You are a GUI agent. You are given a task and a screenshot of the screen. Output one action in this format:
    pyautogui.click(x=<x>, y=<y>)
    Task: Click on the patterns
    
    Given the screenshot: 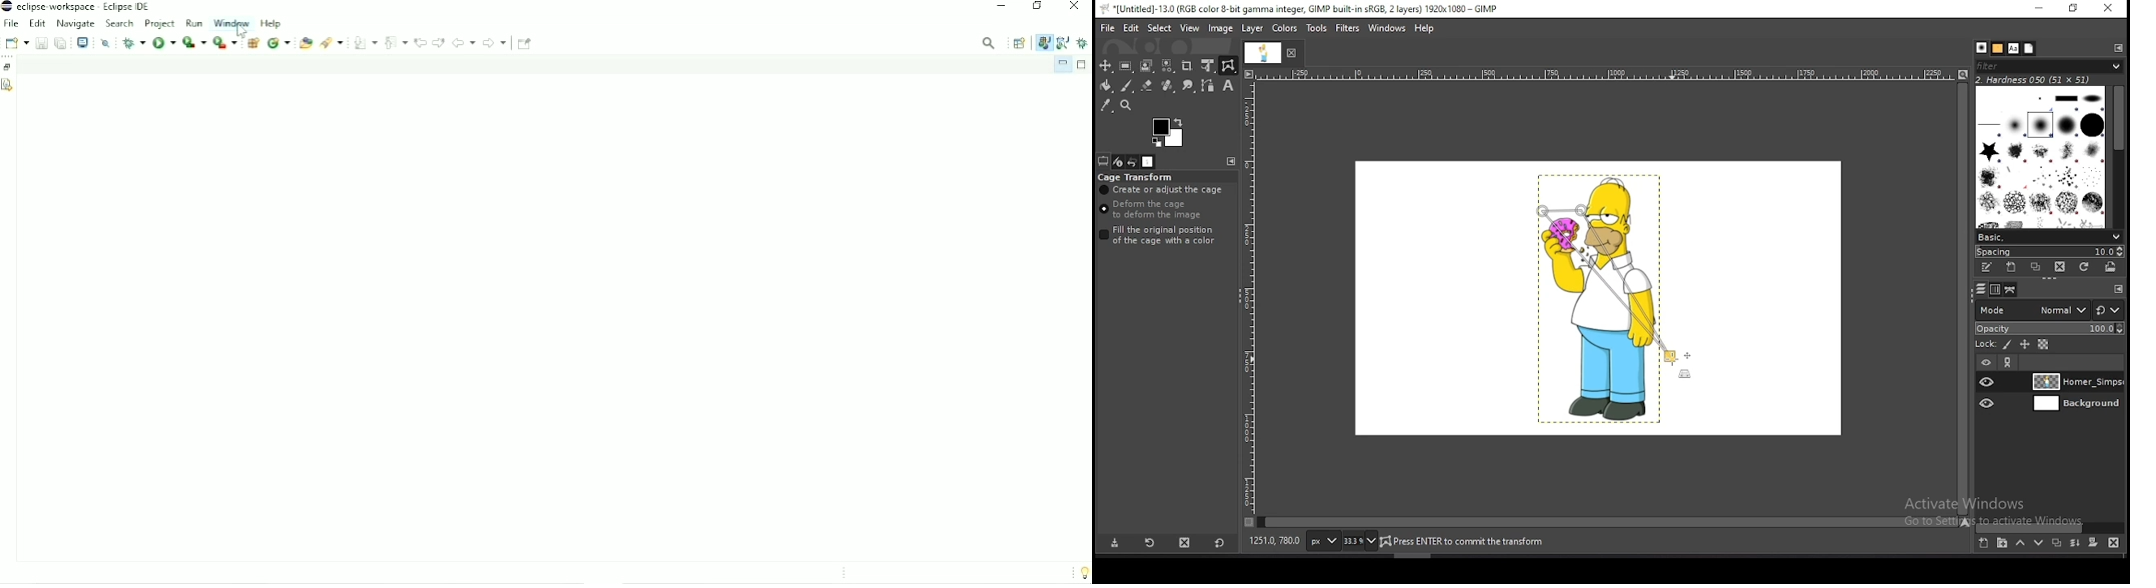 What is the action you would take?
    pyautogui.click(x=1997, y=49)
    